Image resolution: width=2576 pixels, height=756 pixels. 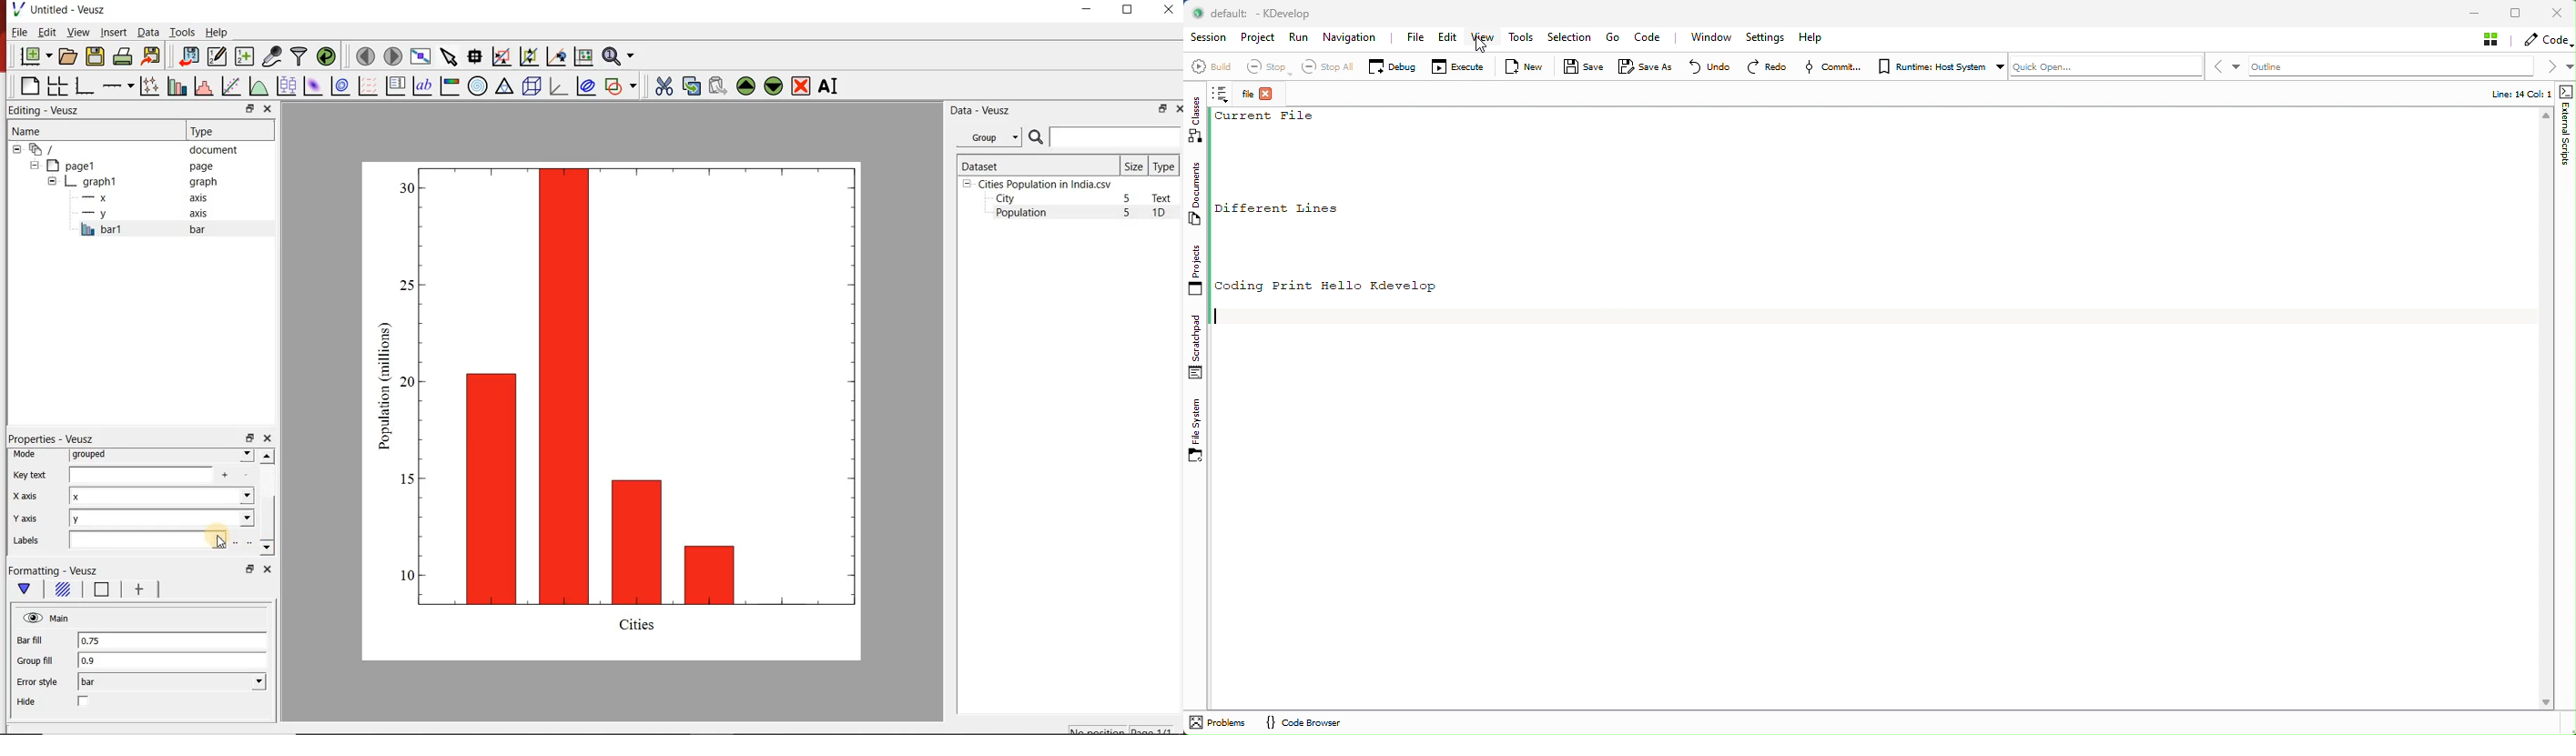 I want to click on cursor, so click(x=223, y=544).